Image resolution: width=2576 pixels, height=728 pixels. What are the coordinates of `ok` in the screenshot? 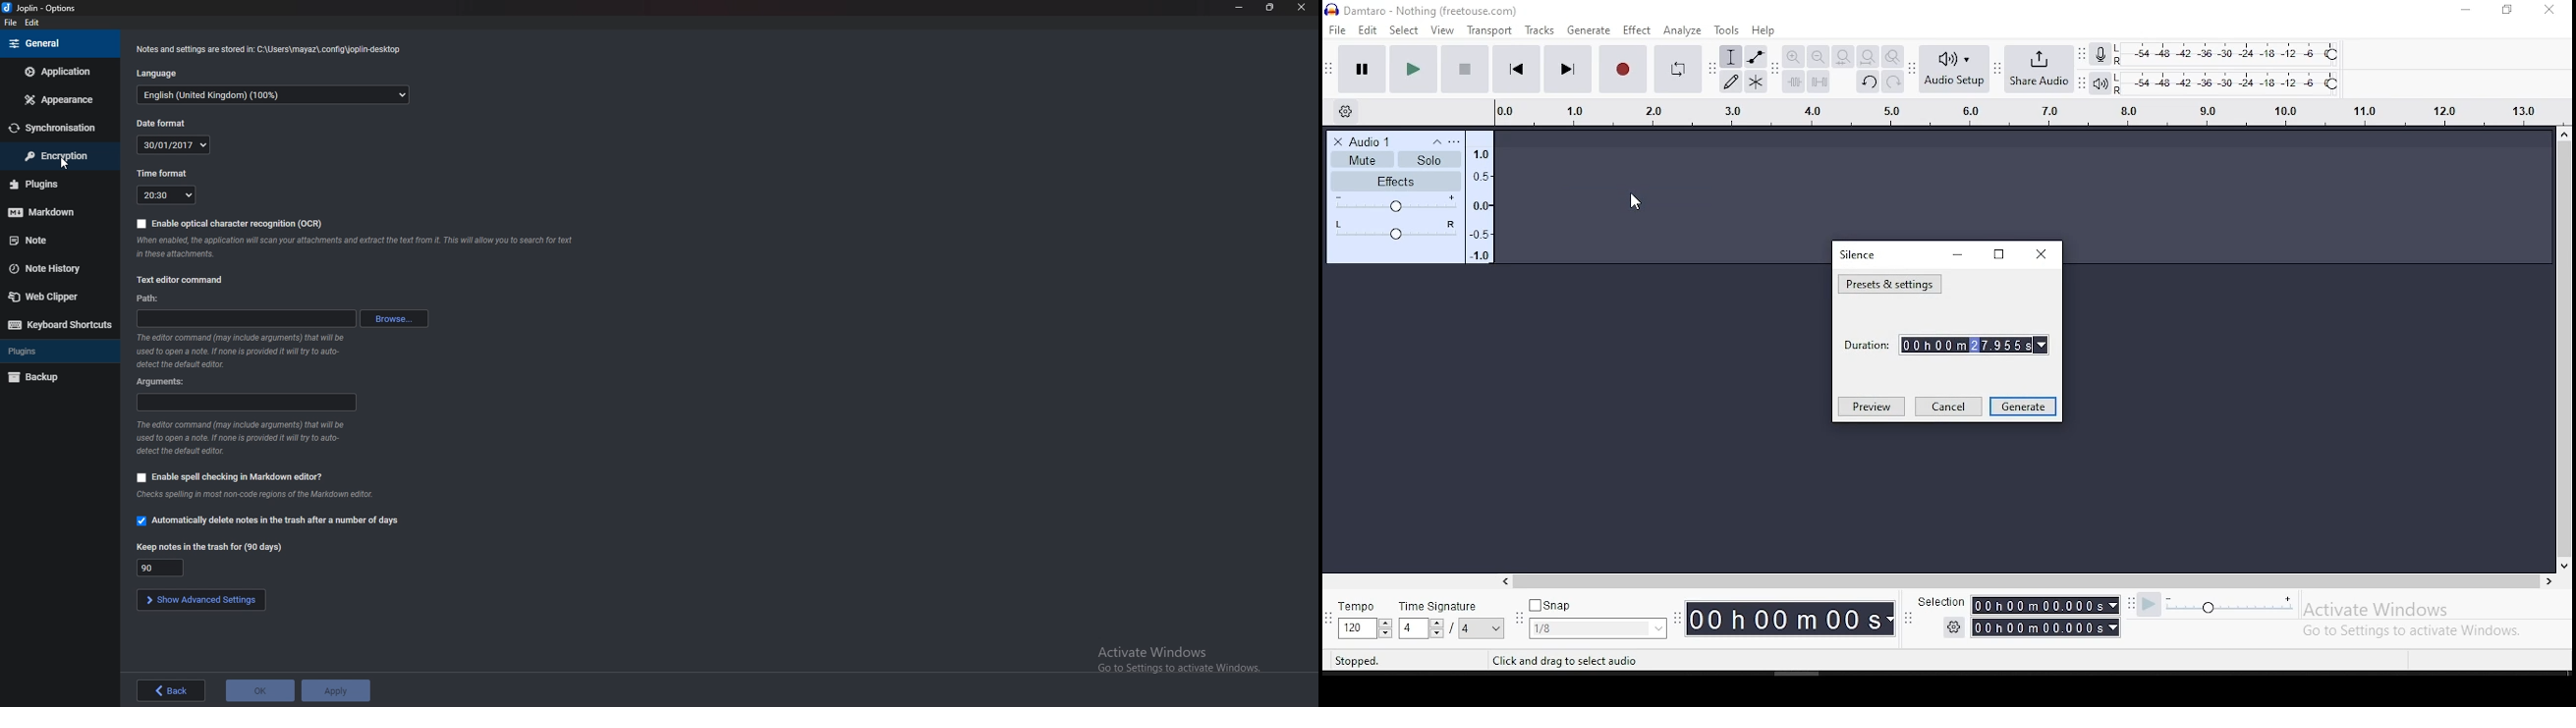 It's located at (259, 690).